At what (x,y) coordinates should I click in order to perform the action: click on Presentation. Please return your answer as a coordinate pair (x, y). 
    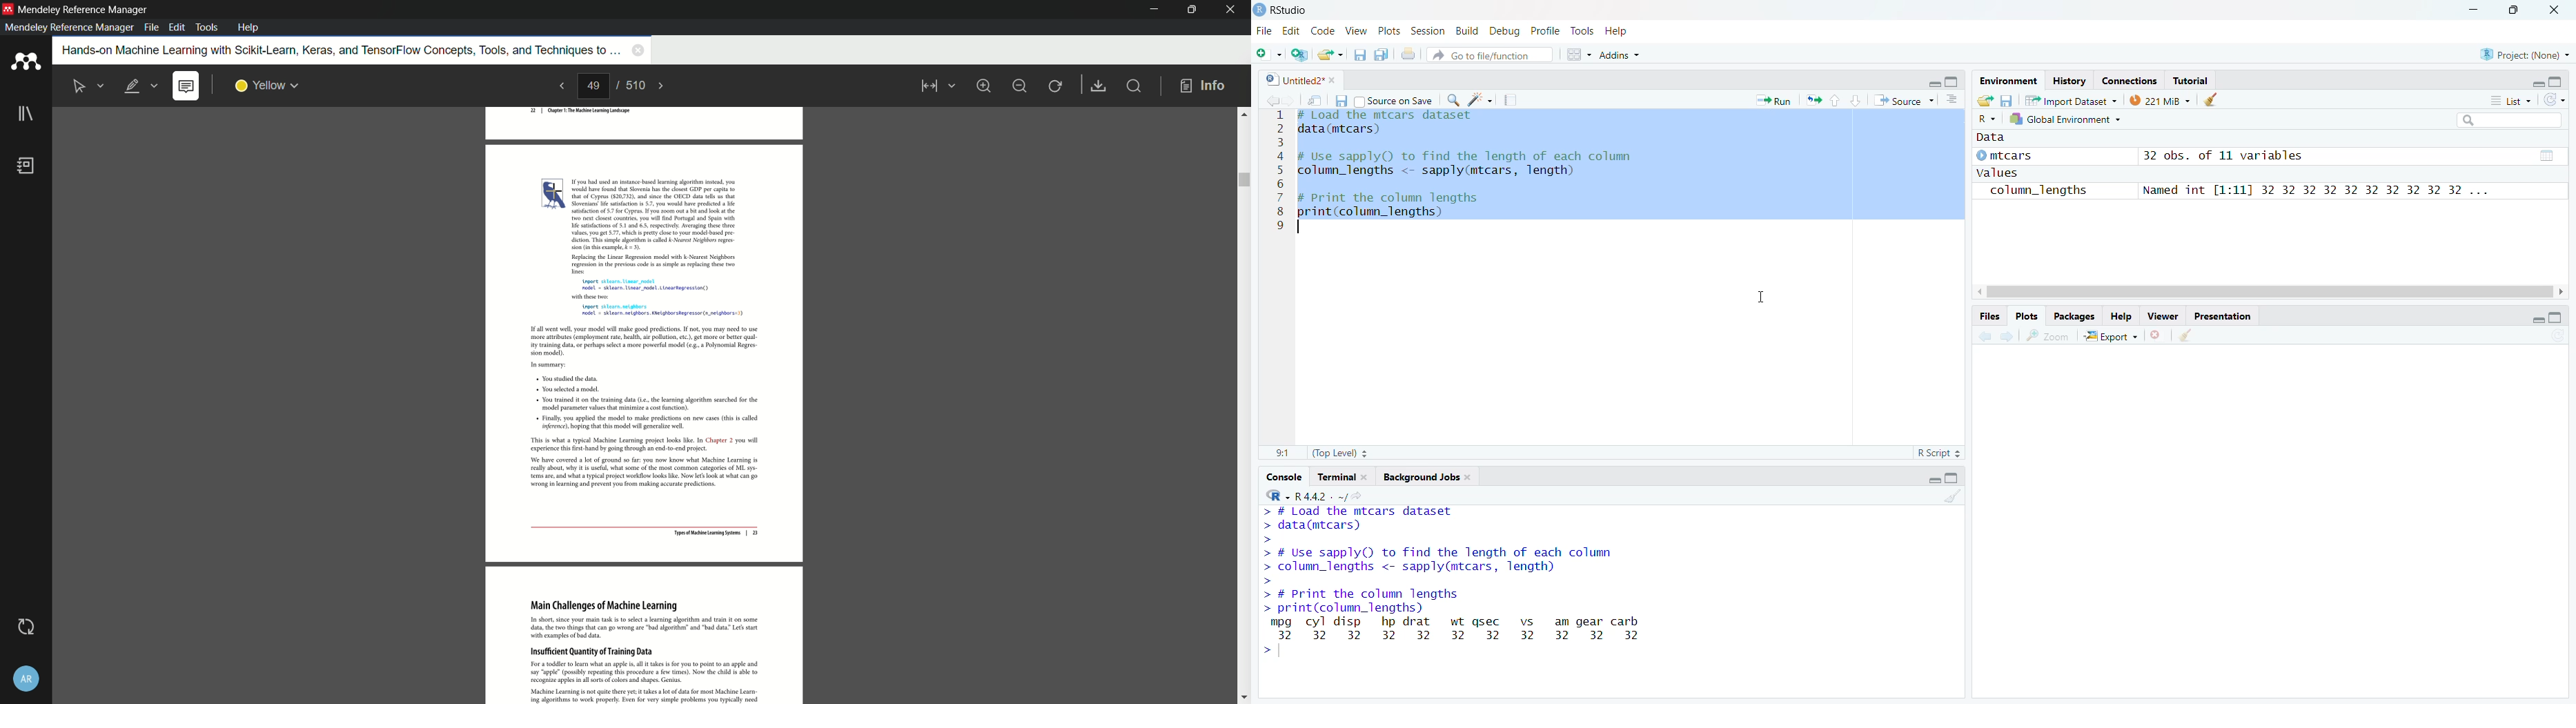
    Looking at the image, I should click on (2223, 316).